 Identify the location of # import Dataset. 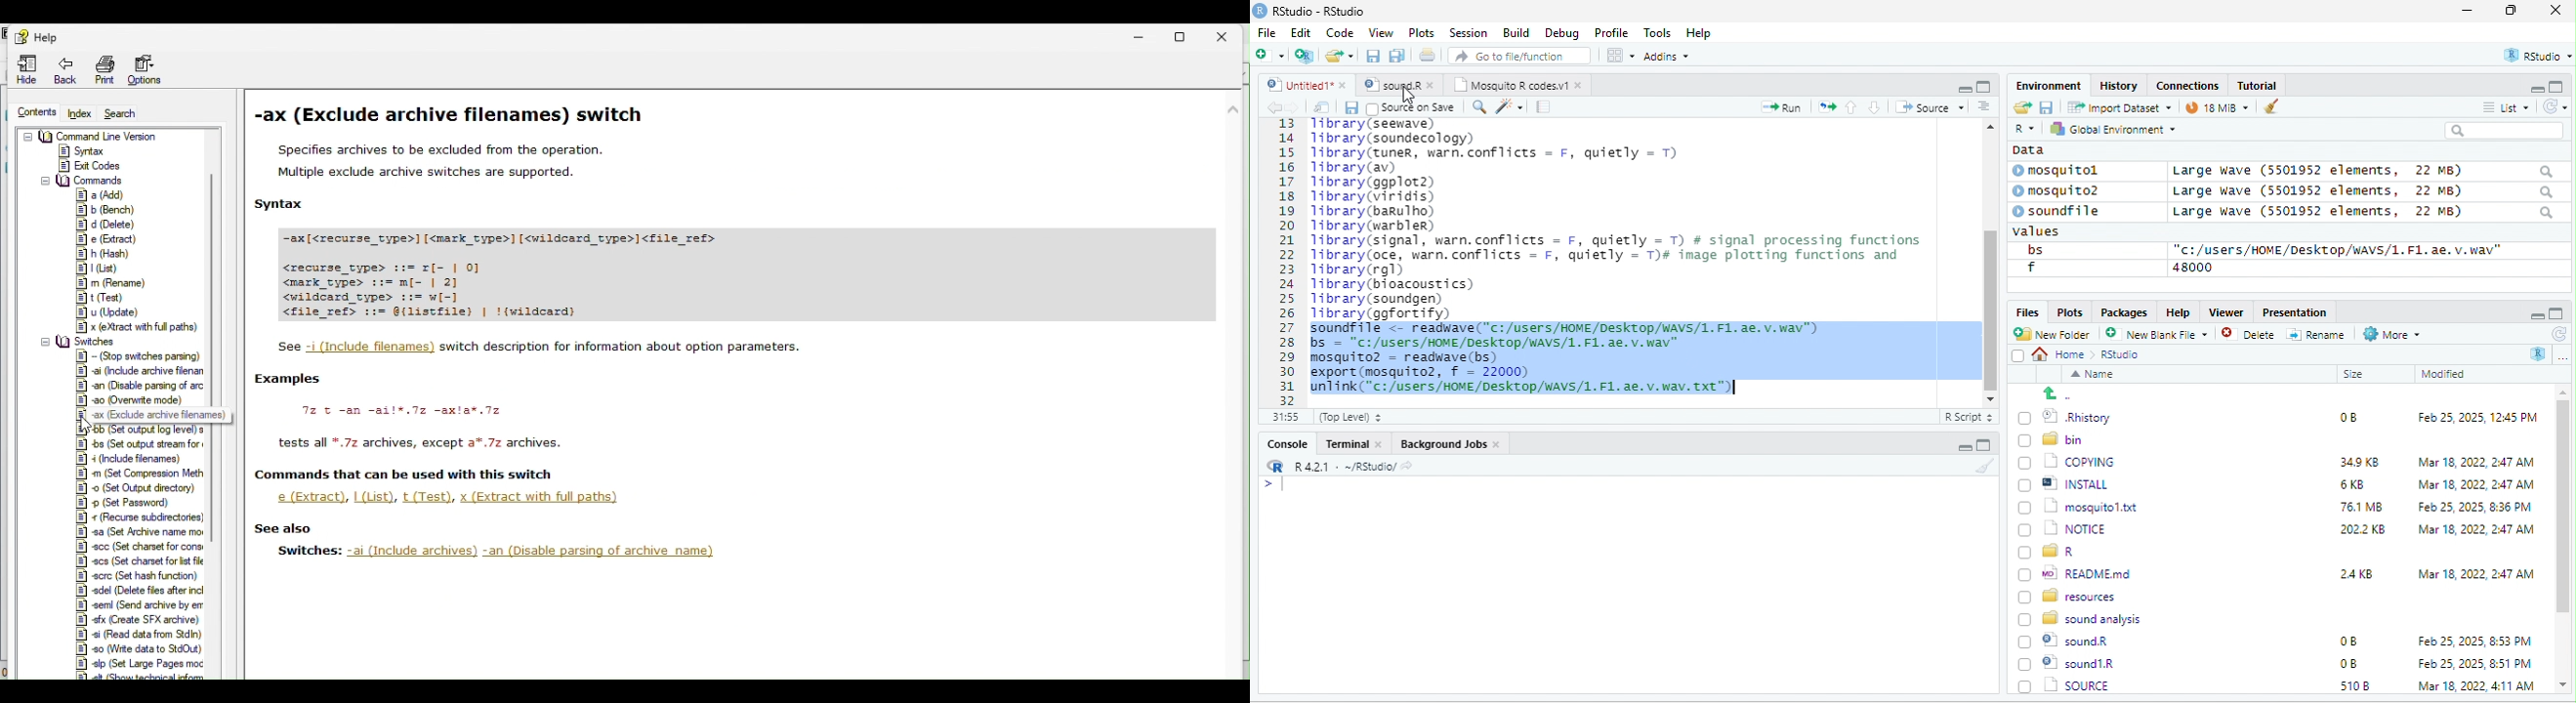
(2118, 106).